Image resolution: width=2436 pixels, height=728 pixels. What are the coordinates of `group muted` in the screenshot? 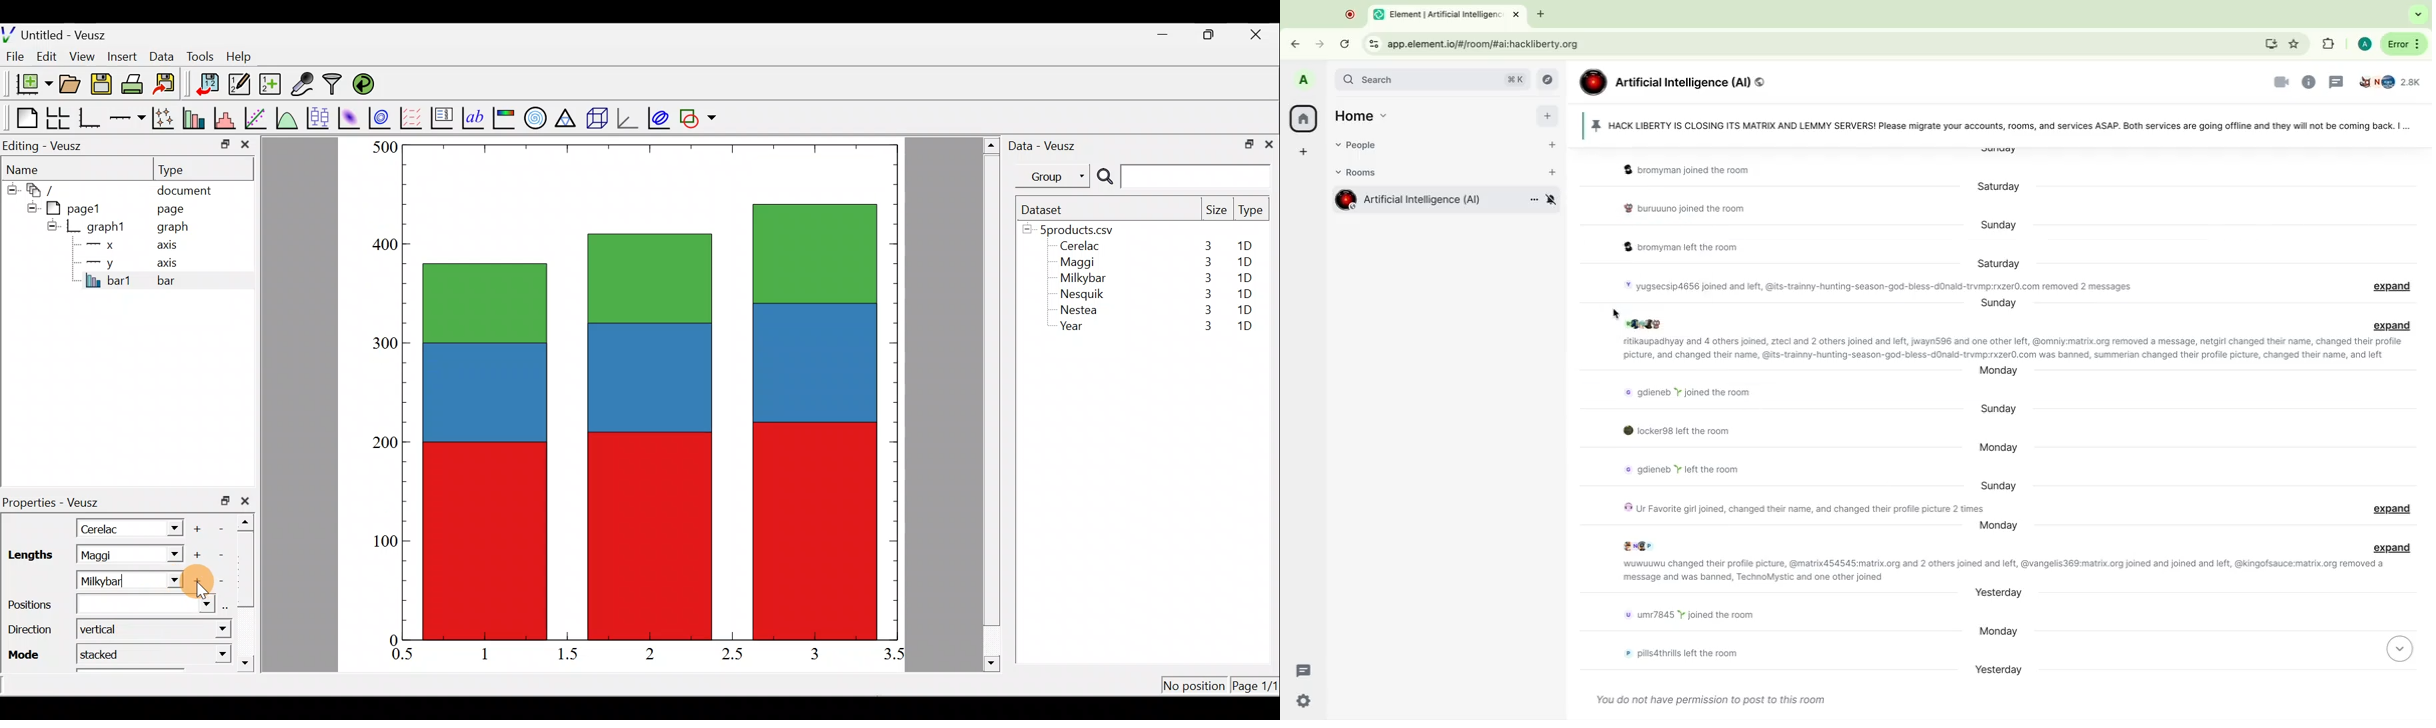 It's located at (1552, 199).